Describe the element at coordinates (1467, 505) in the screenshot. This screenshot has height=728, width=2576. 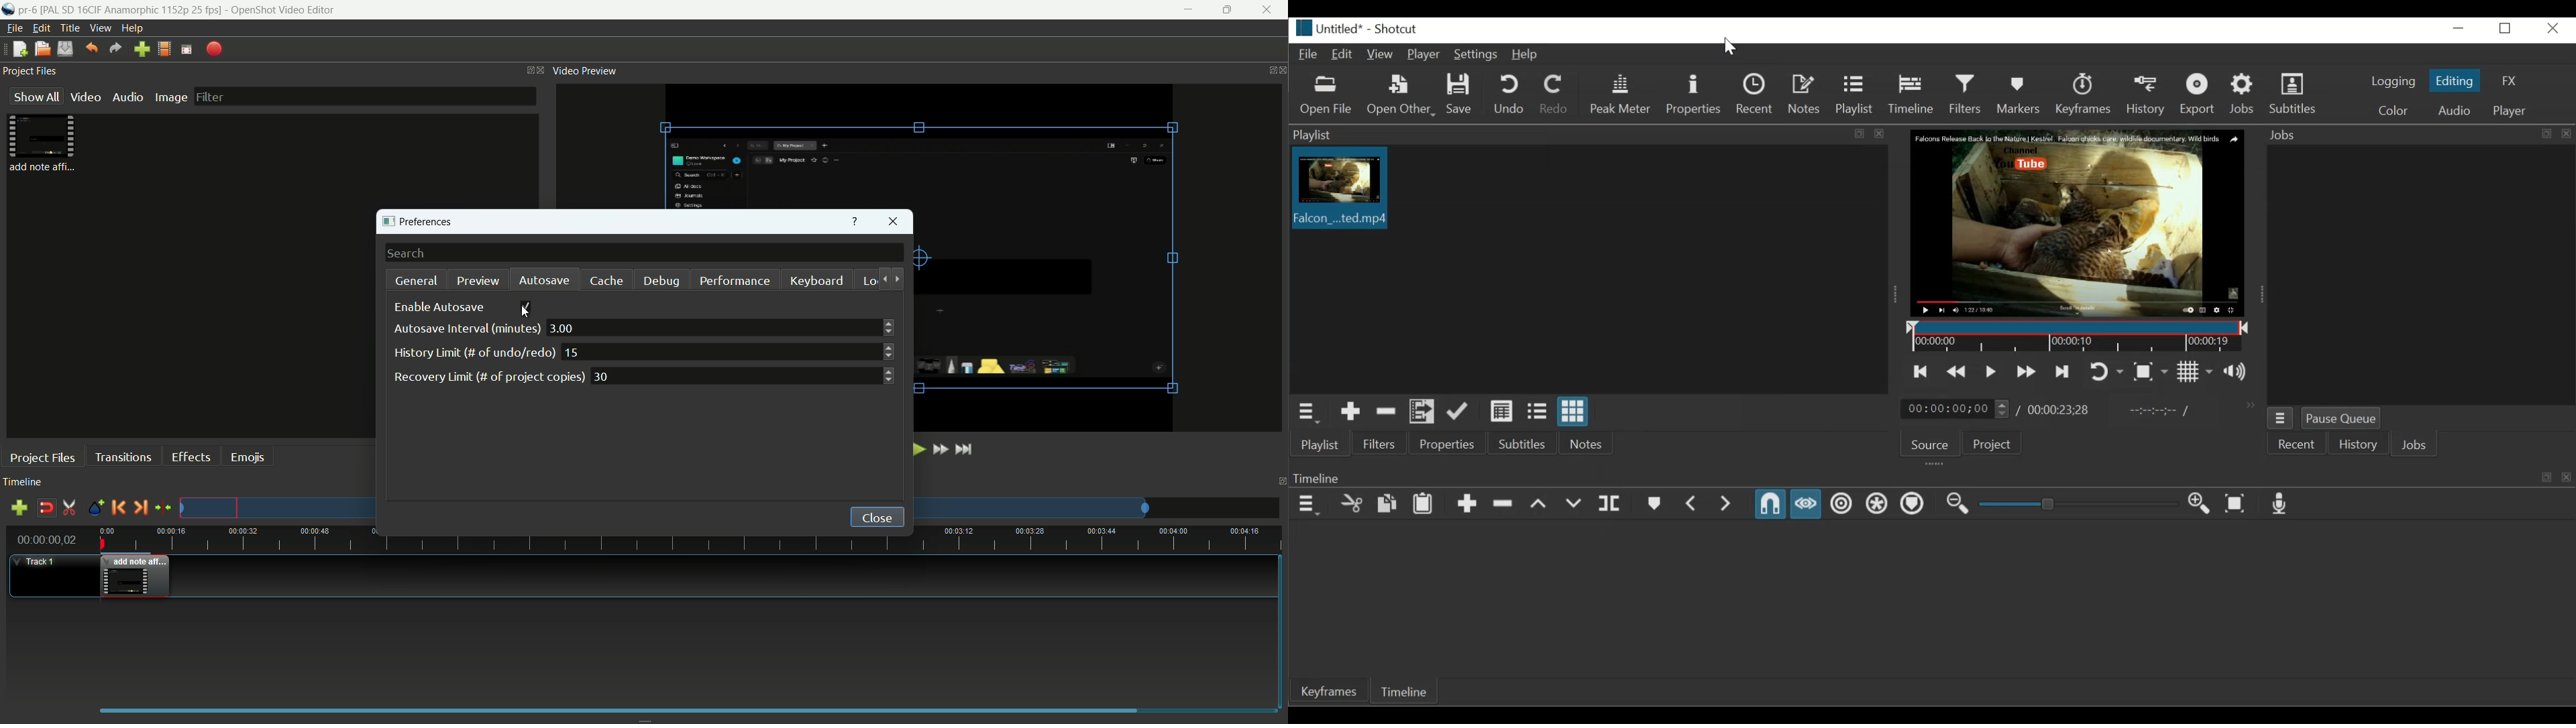
I see `Append` at that location.